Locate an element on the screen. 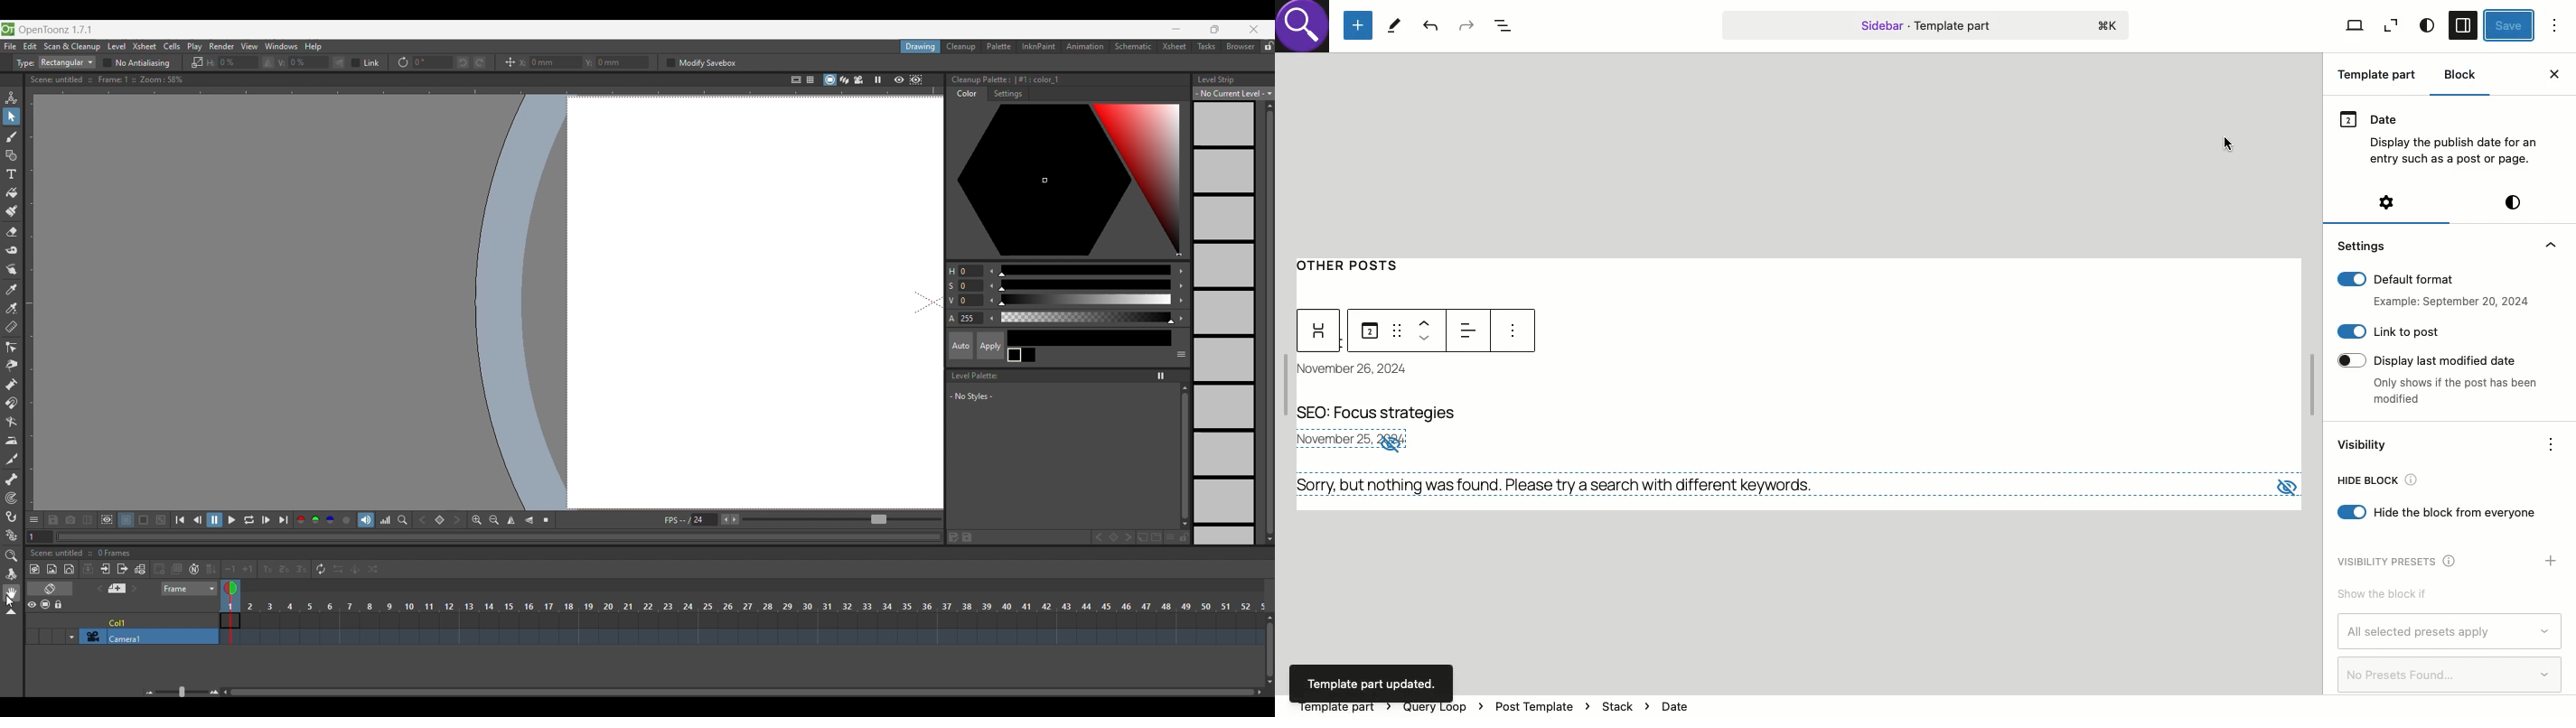 The image size is (2576, 728). Manually input frames per second is located at coordinates (692, 520).